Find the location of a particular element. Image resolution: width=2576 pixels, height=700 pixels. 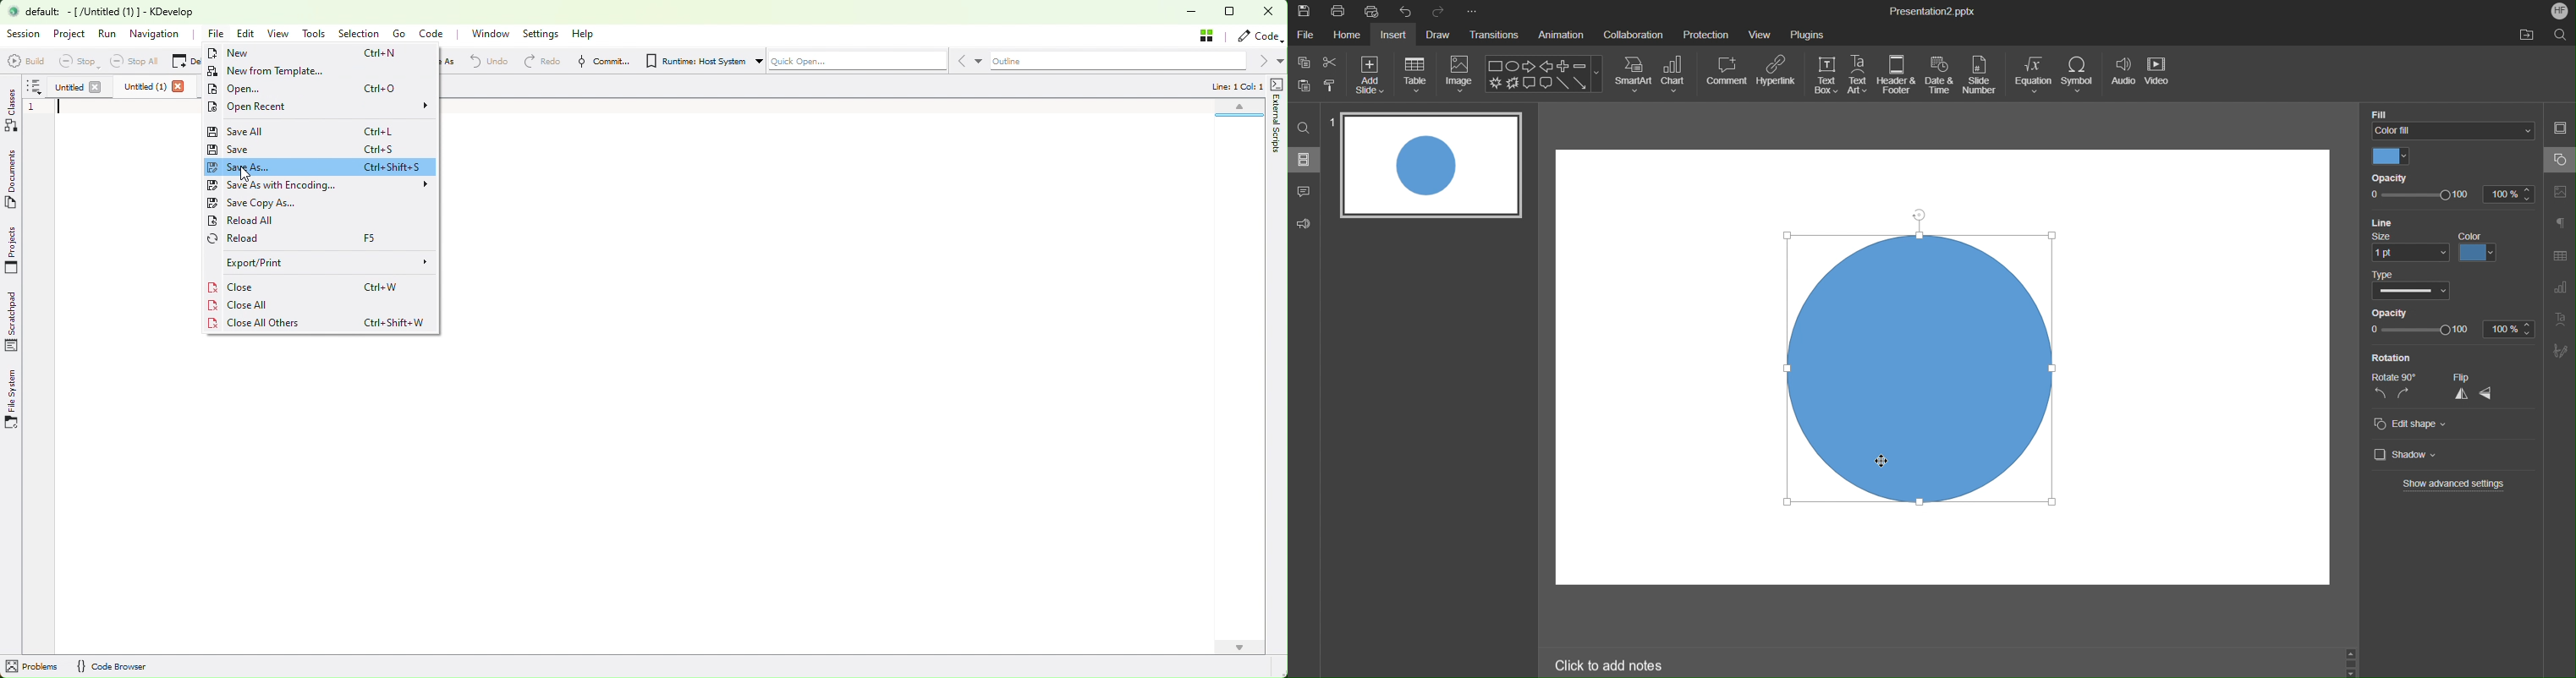

Comment is located at coordinates (1727, 70).